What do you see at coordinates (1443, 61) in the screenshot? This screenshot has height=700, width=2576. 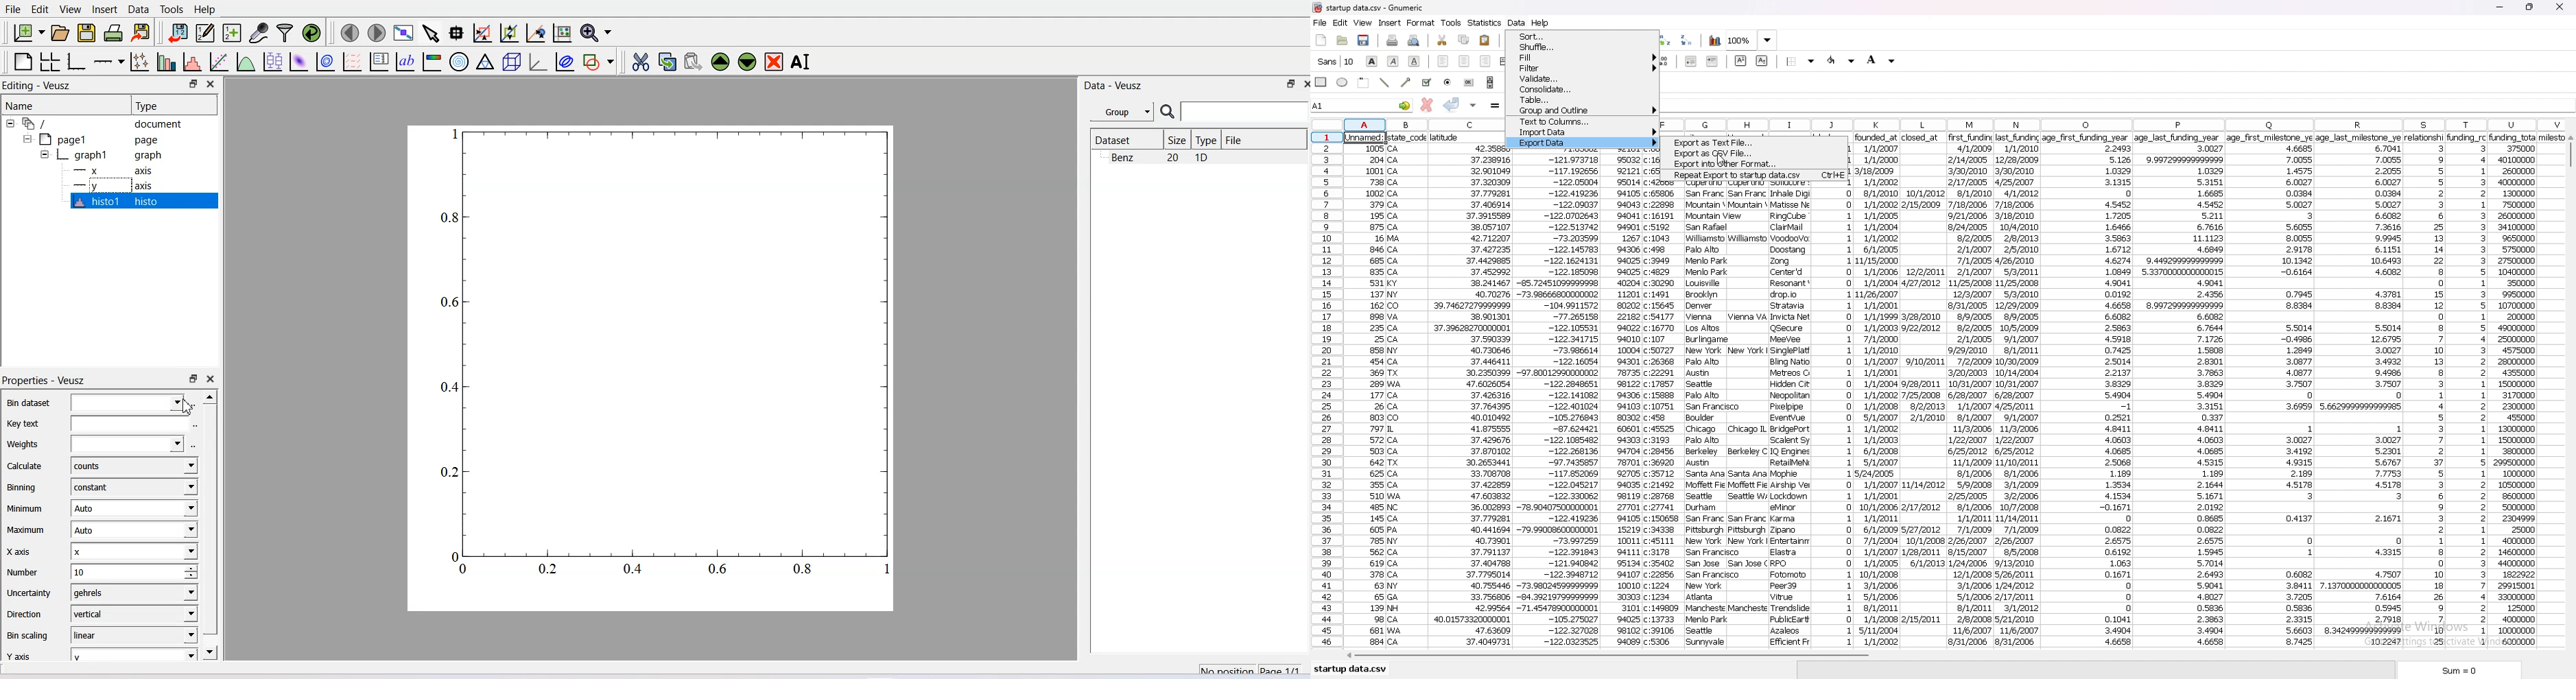 I see `left align` at bounding box center [1443, 61].